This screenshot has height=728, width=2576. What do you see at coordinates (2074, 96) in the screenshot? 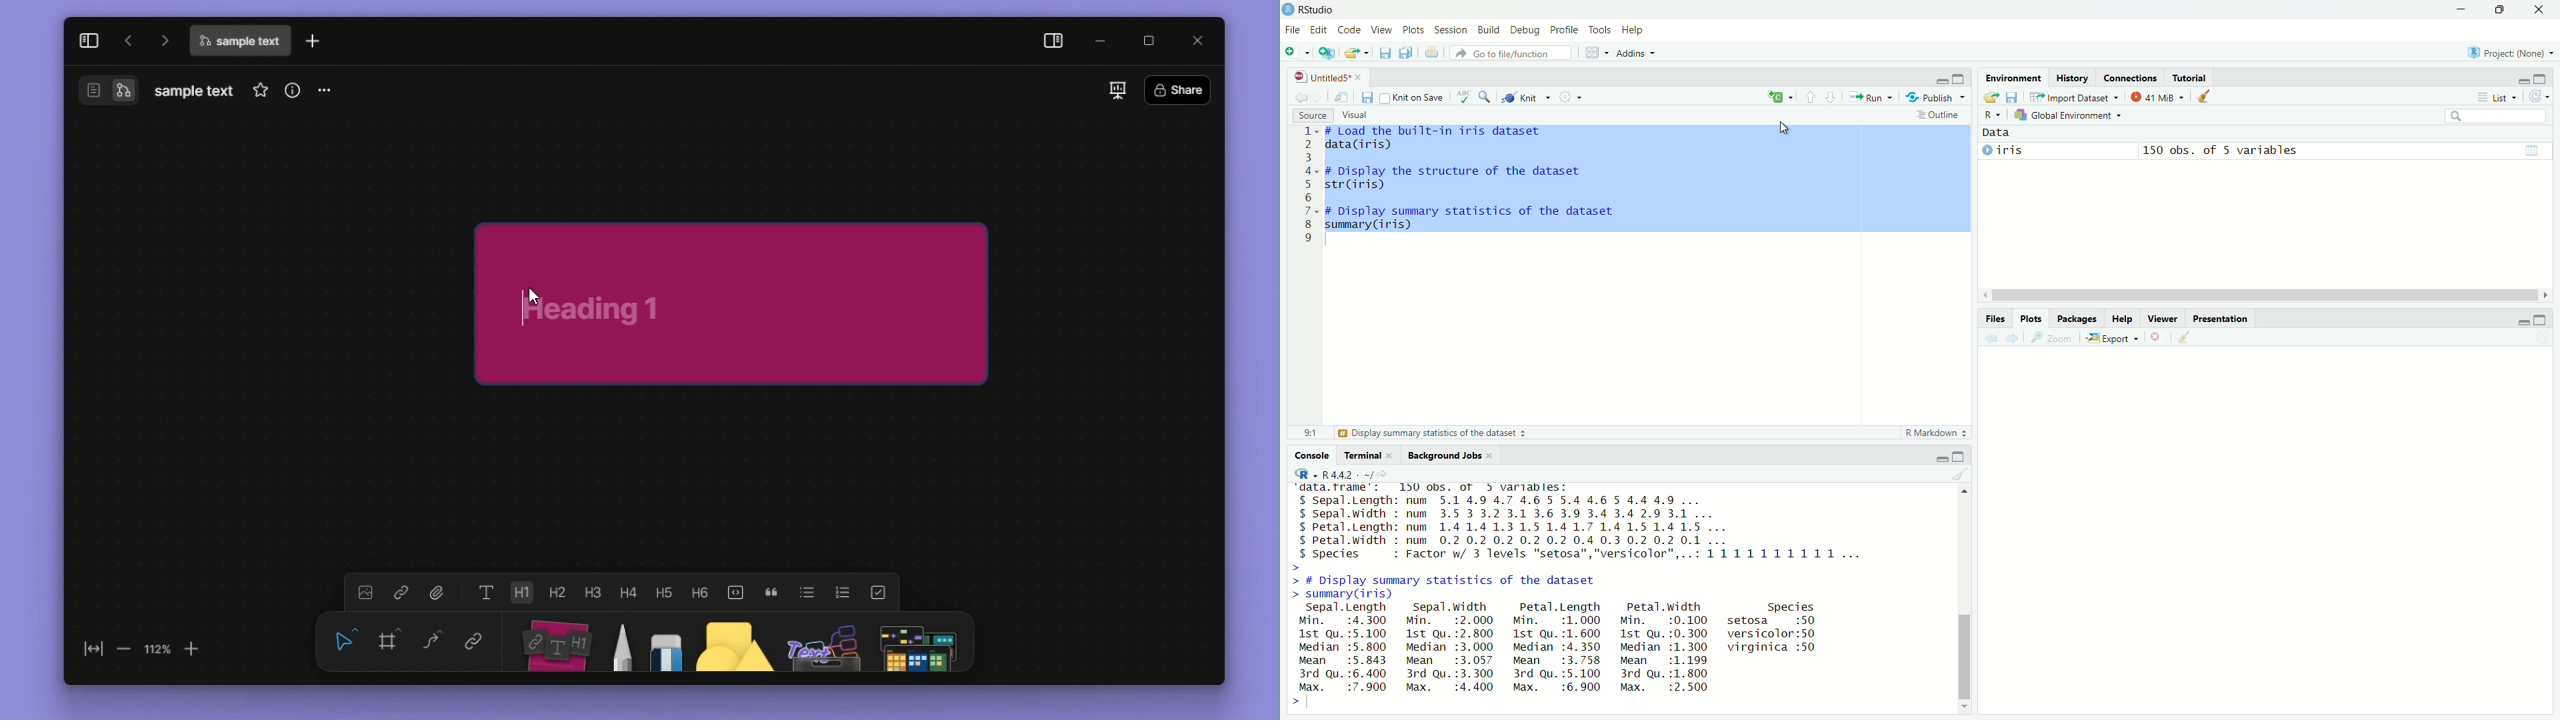
I see `Import Dataset` at bounding box center [2074, 96].